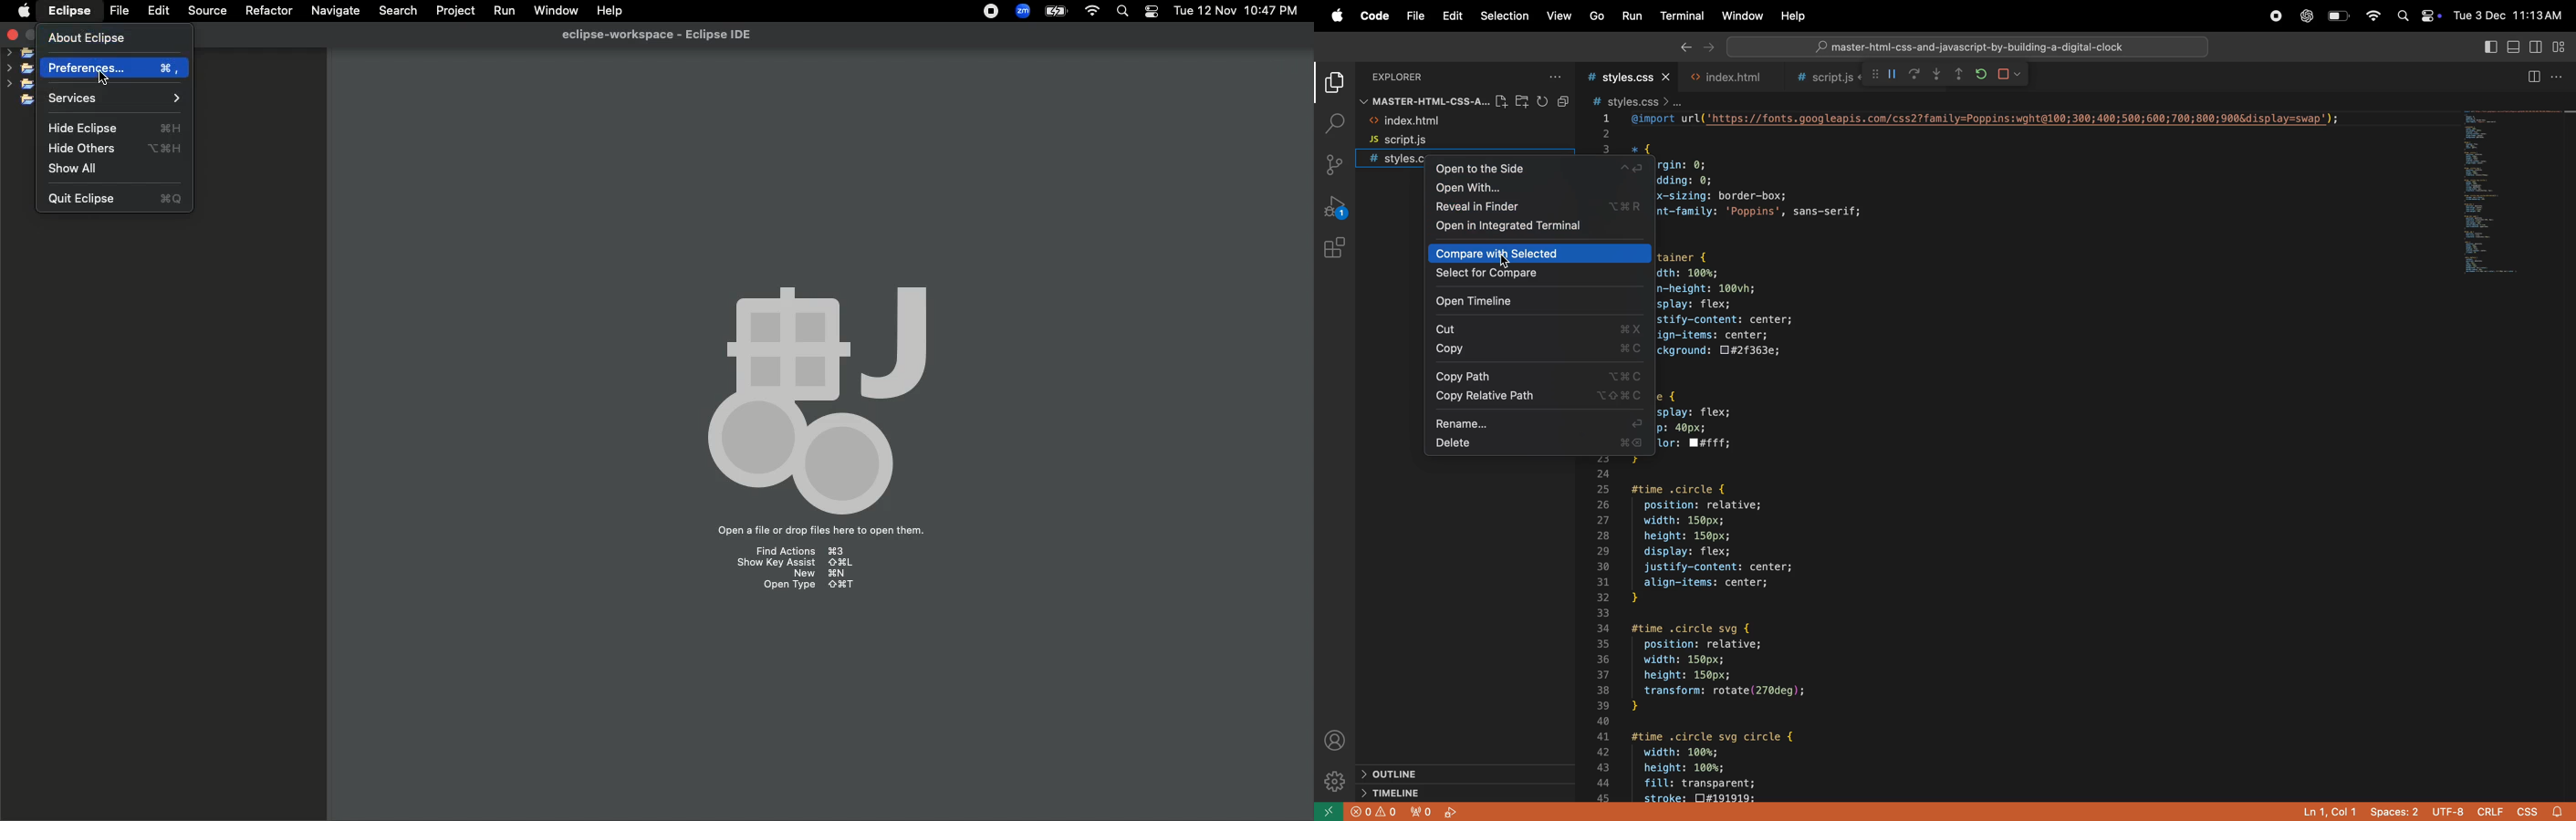 This screenshot has height=840, width=2576. I want to click on new folder, so click(1524, 101).